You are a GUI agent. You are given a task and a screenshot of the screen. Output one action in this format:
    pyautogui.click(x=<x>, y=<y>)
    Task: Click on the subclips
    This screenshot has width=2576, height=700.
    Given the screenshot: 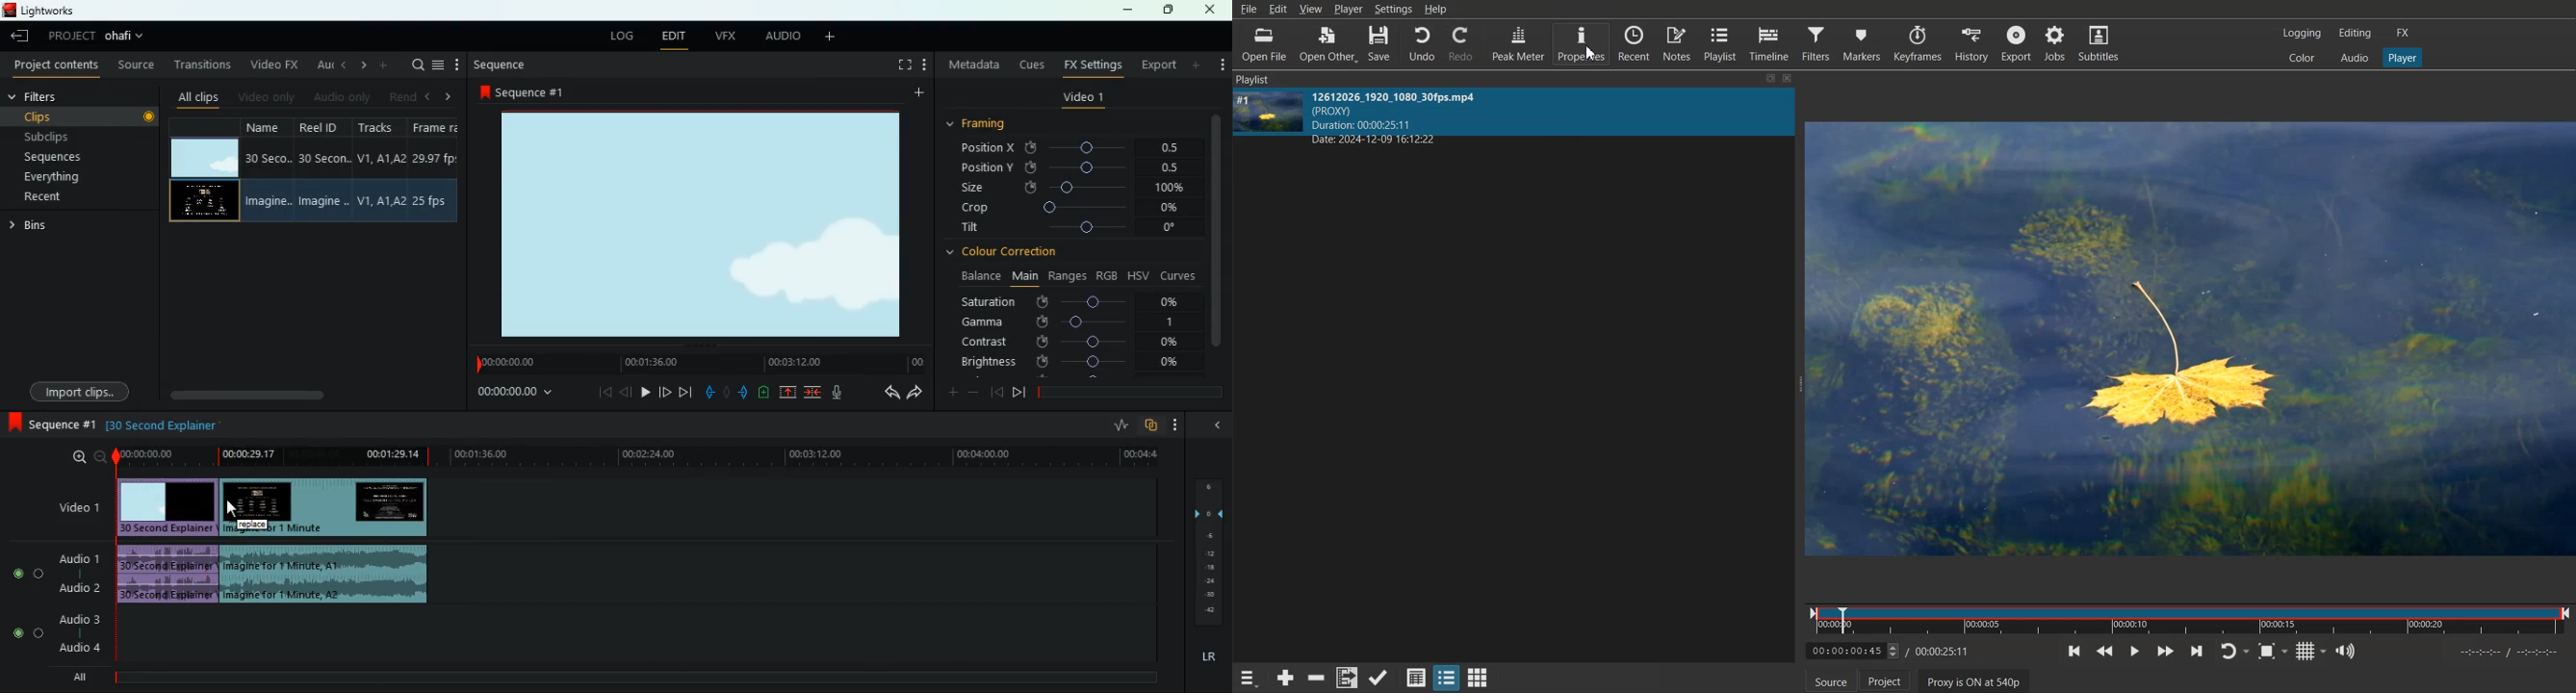 What is the action you would take?
    pyautogui.click(x=79, y=136)
    